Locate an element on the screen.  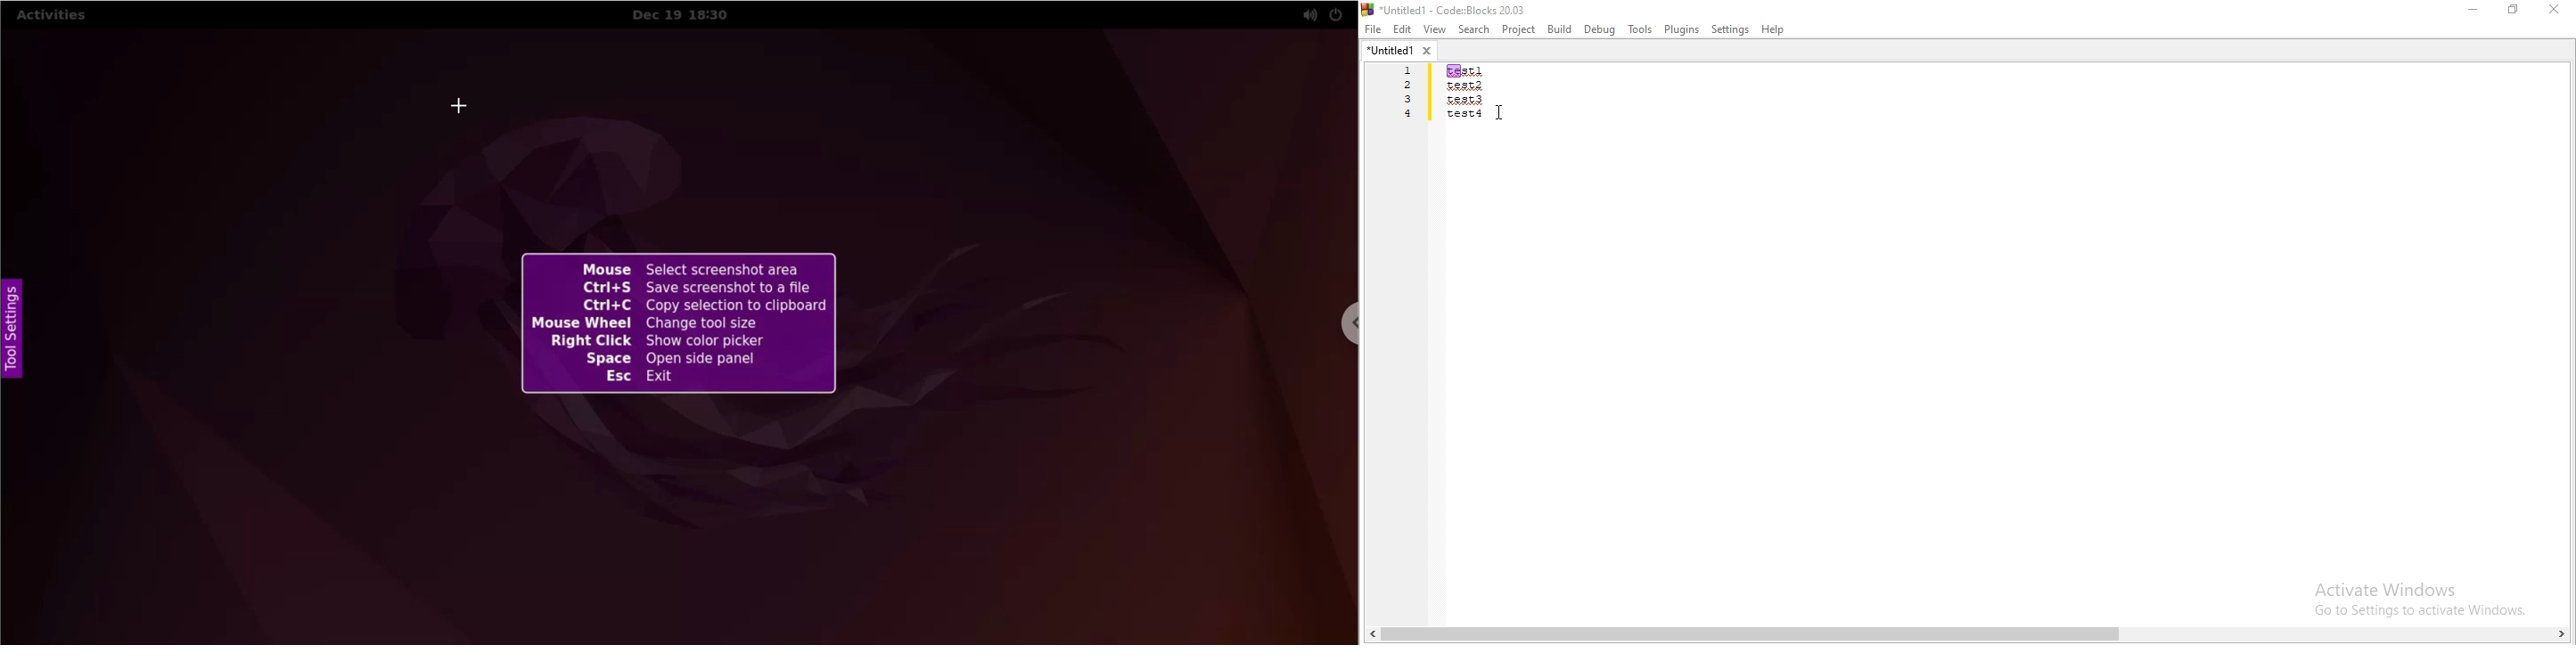
code area is located at coordinates (1464, 100).